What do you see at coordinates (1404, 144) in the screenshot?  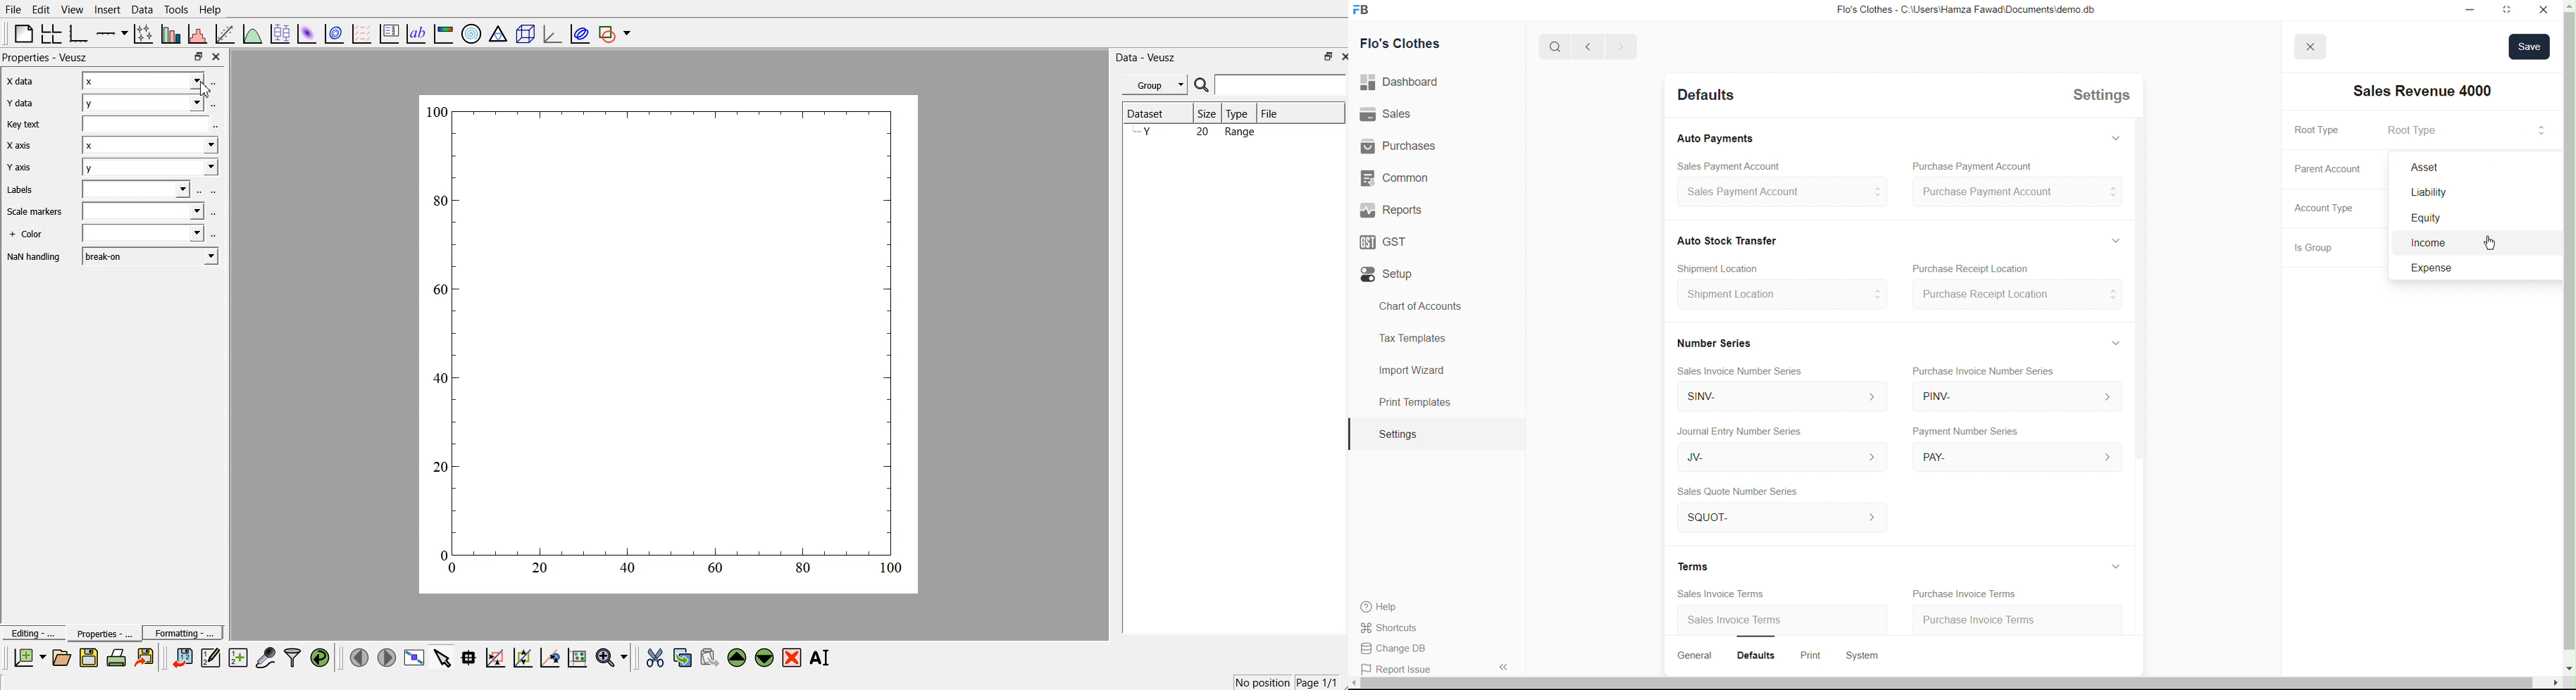 I see `| Purchases` at bounding box center [1404, 144].